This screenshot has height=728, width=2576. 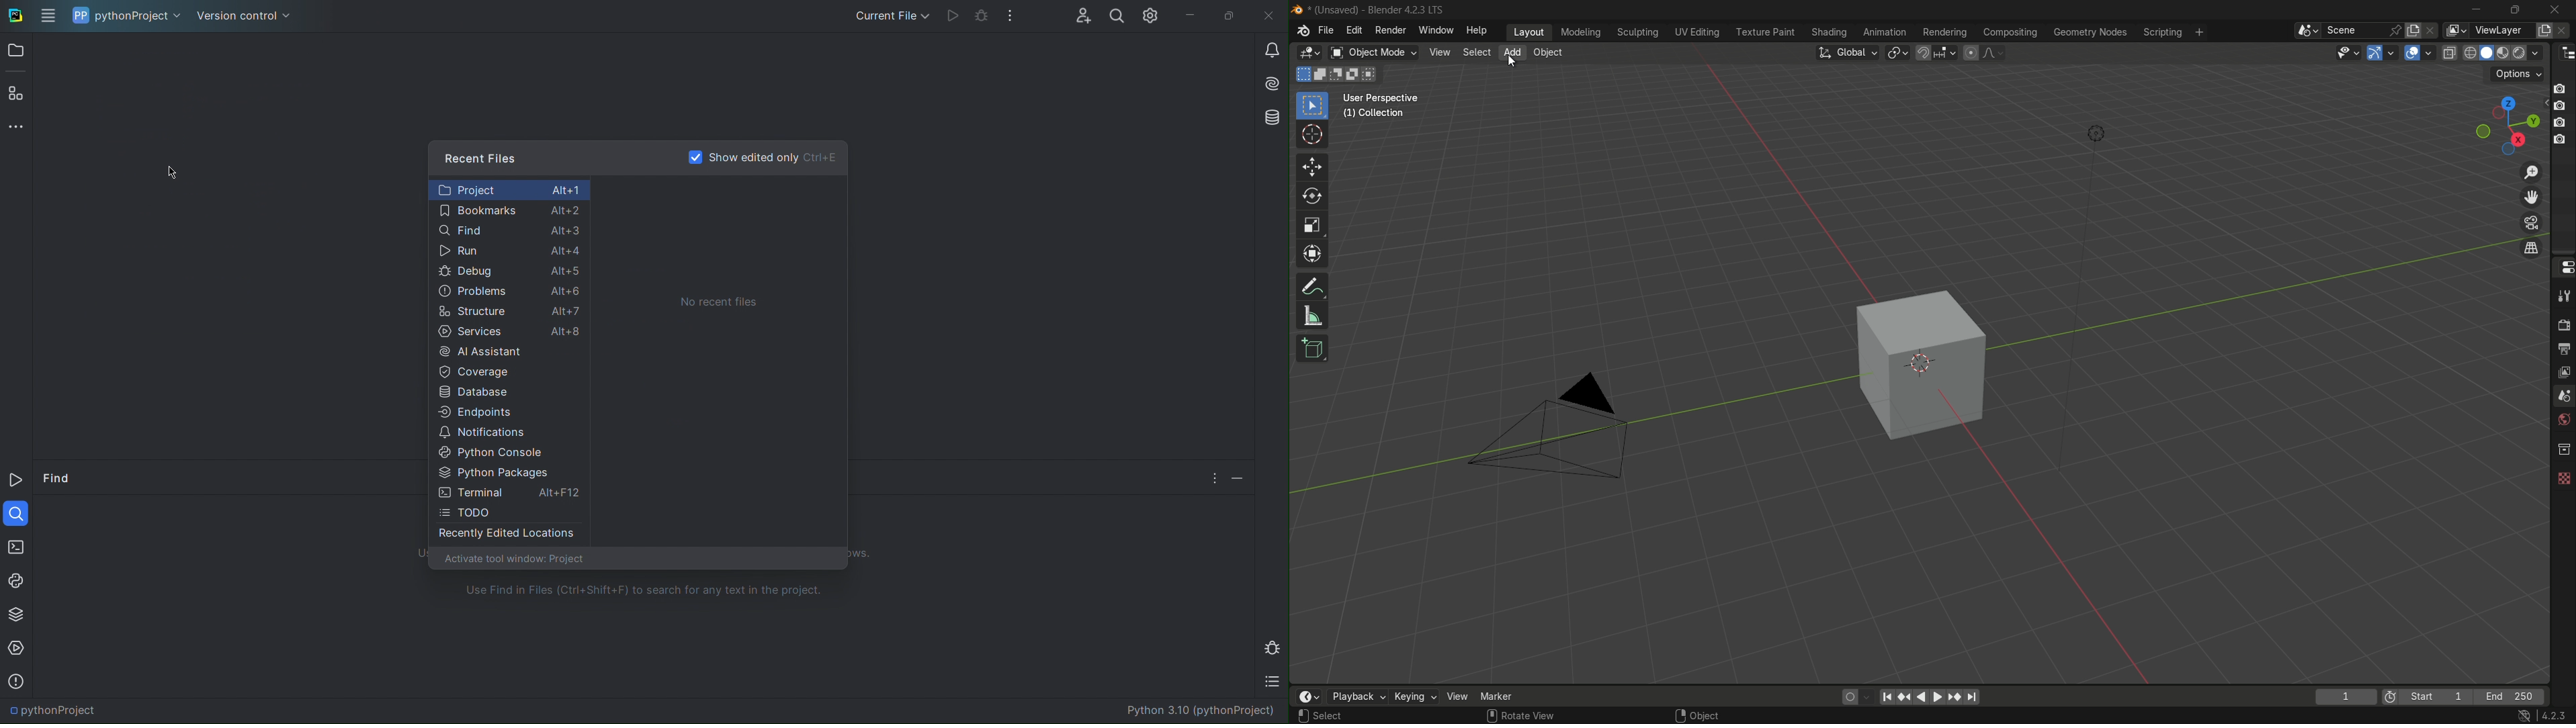 I want to click on material preview, so click(x=2506, y=54).